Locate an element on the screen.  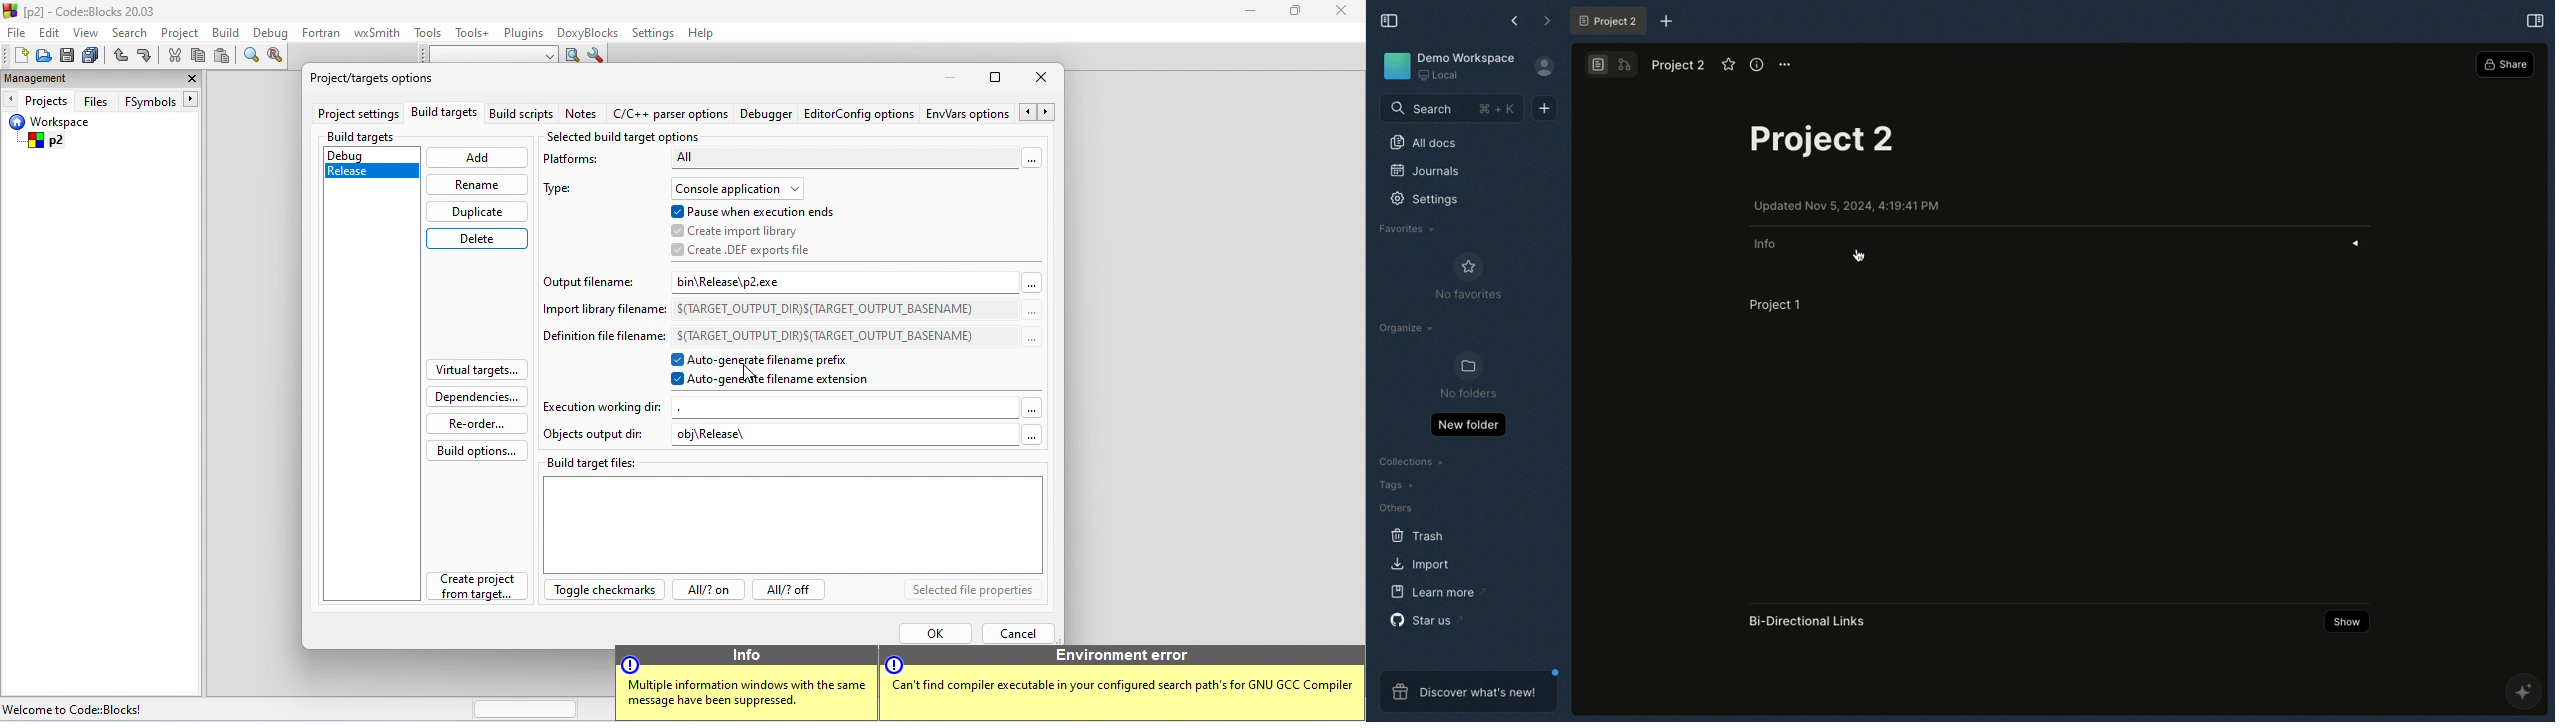
search is located at coordinates (130, 31).